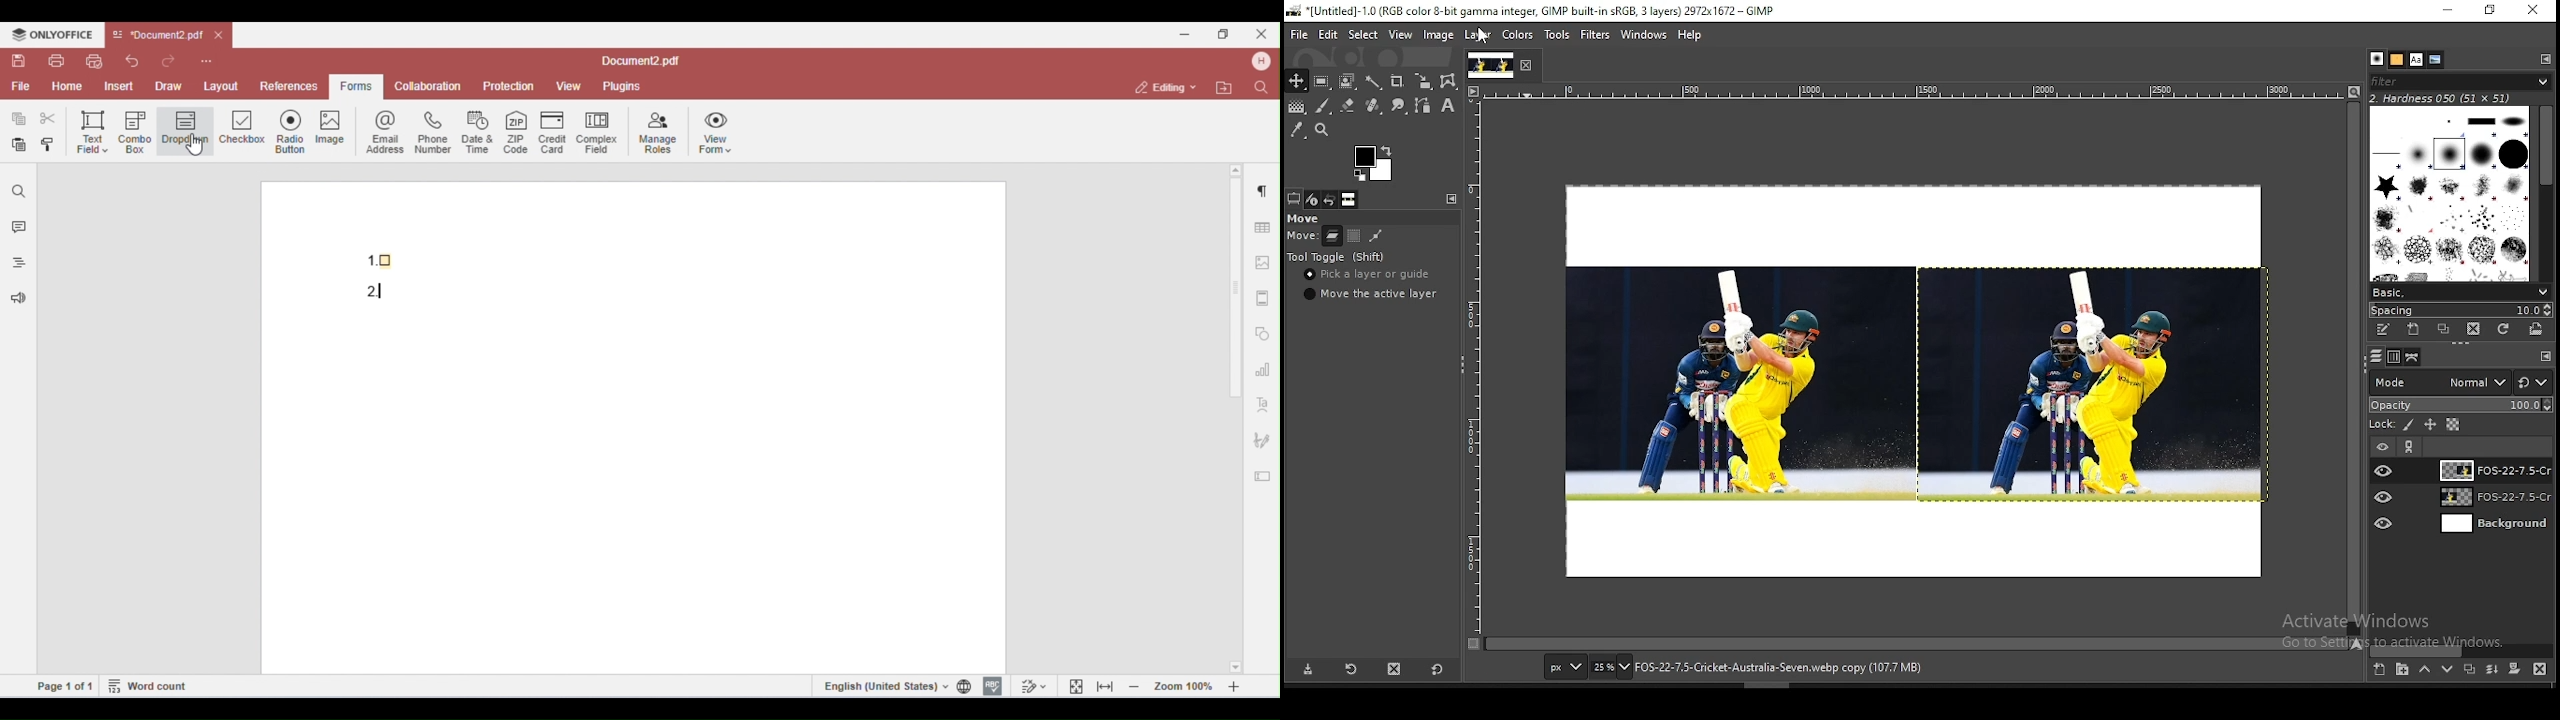 The height and width of the screenshot is (728, 2576). What do you see at coordinates (2546, 357) in the screenshot?
I see `tool` at bounding box center [2546, 357].